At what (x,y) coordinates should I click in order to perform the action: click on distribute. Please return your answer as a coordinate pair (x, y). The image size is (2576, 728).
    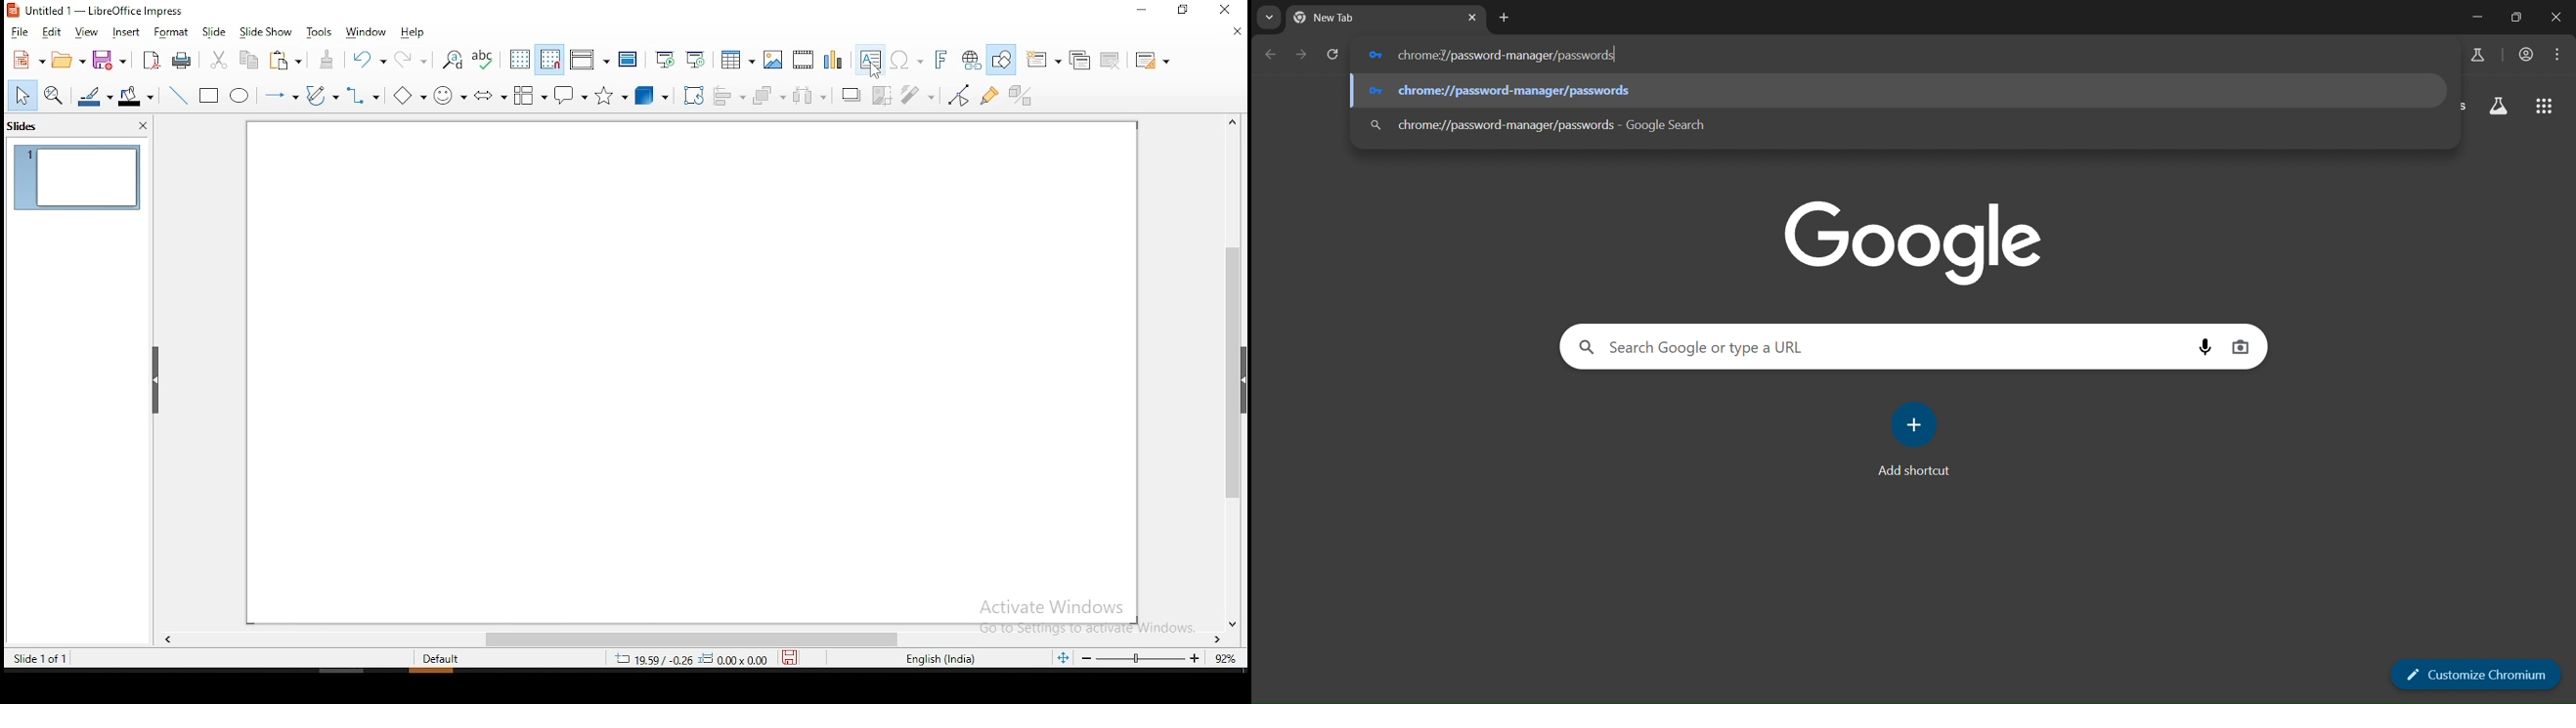
    Looking at the image, I should click on (809, 96).